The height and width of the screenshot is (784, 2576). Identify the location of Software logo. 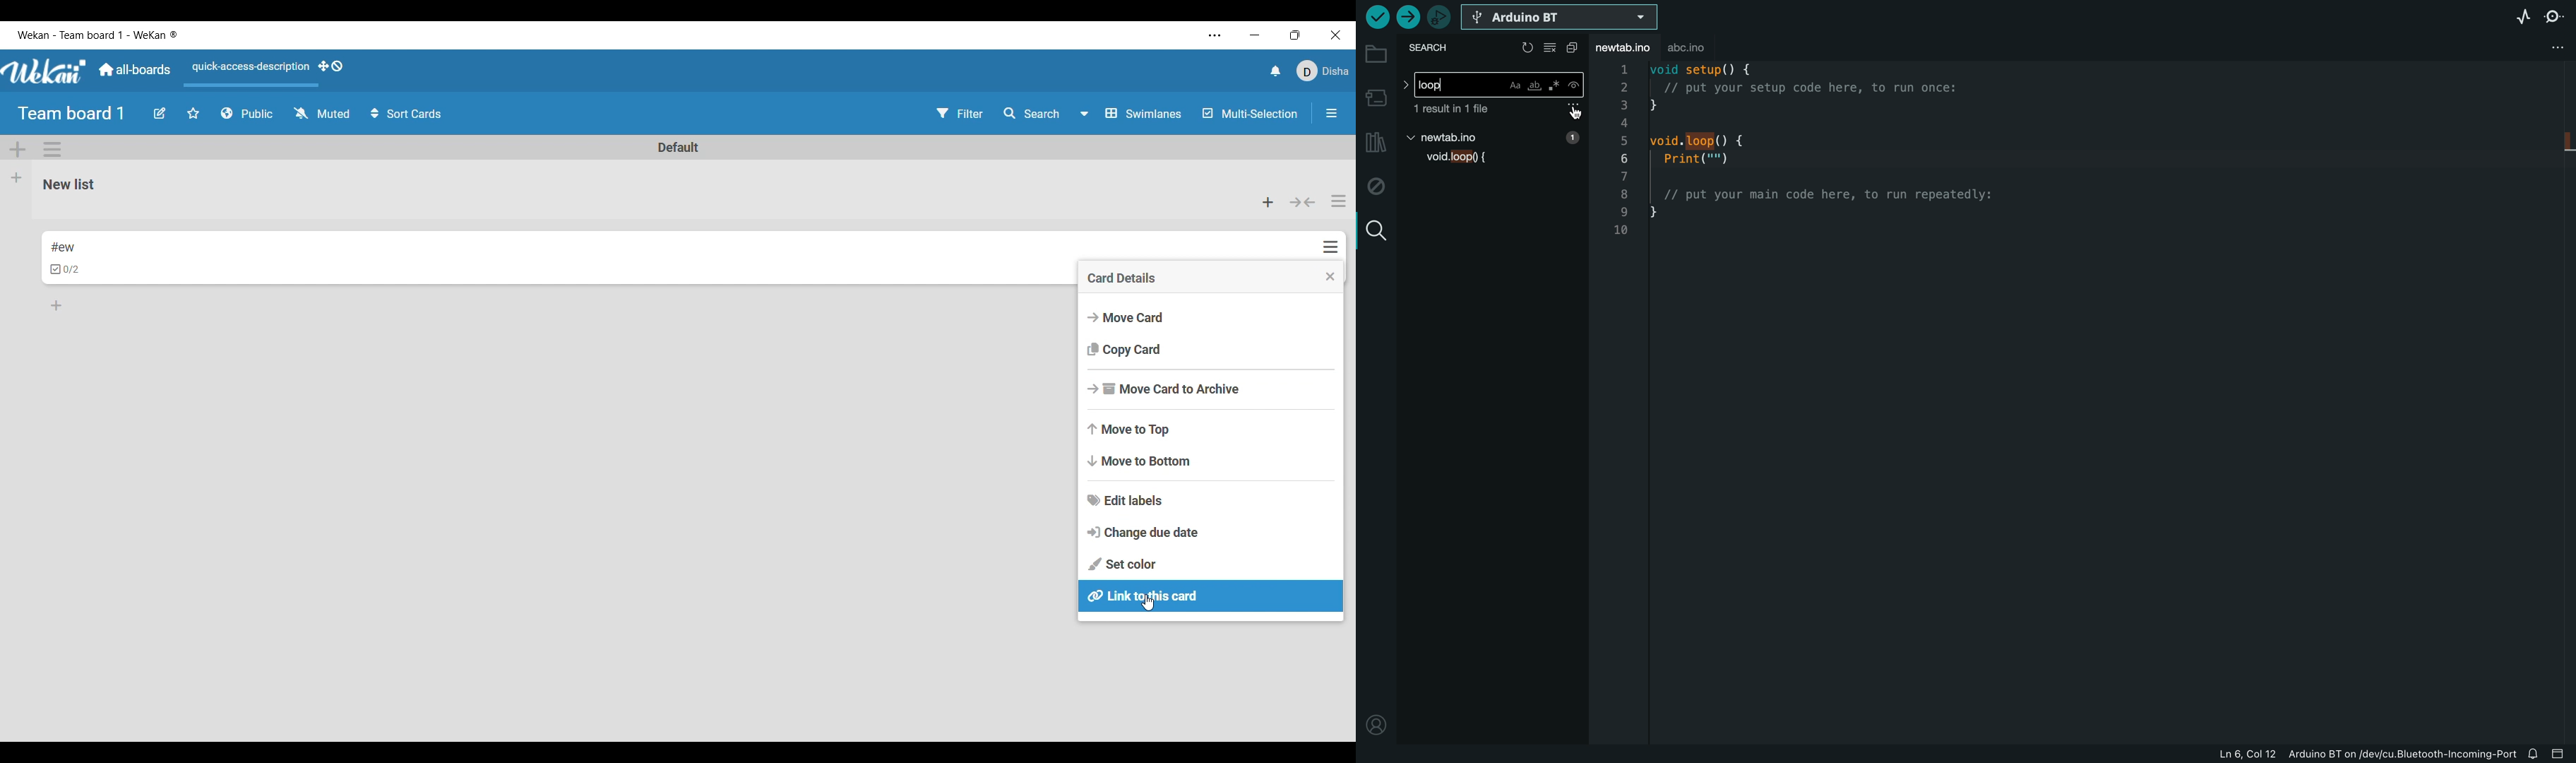
(45, 71).